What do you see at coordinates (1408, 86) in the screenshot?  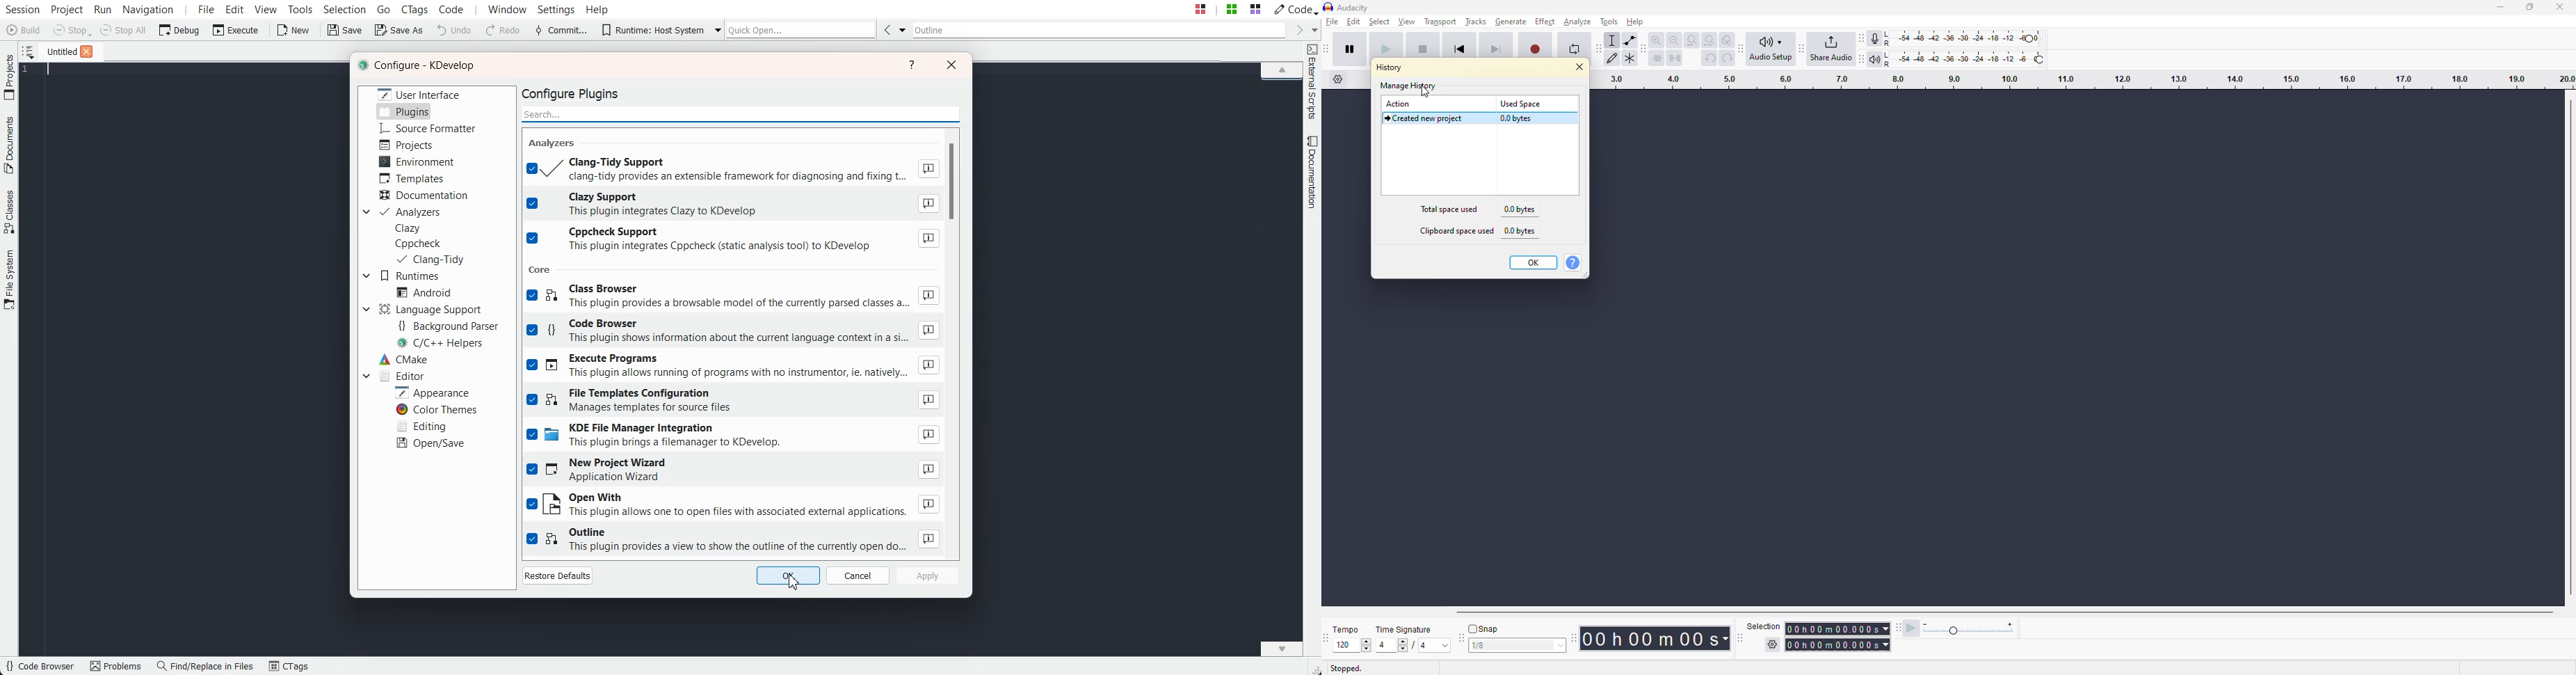 I see `Manage History` at bounding box center [1408, 86].